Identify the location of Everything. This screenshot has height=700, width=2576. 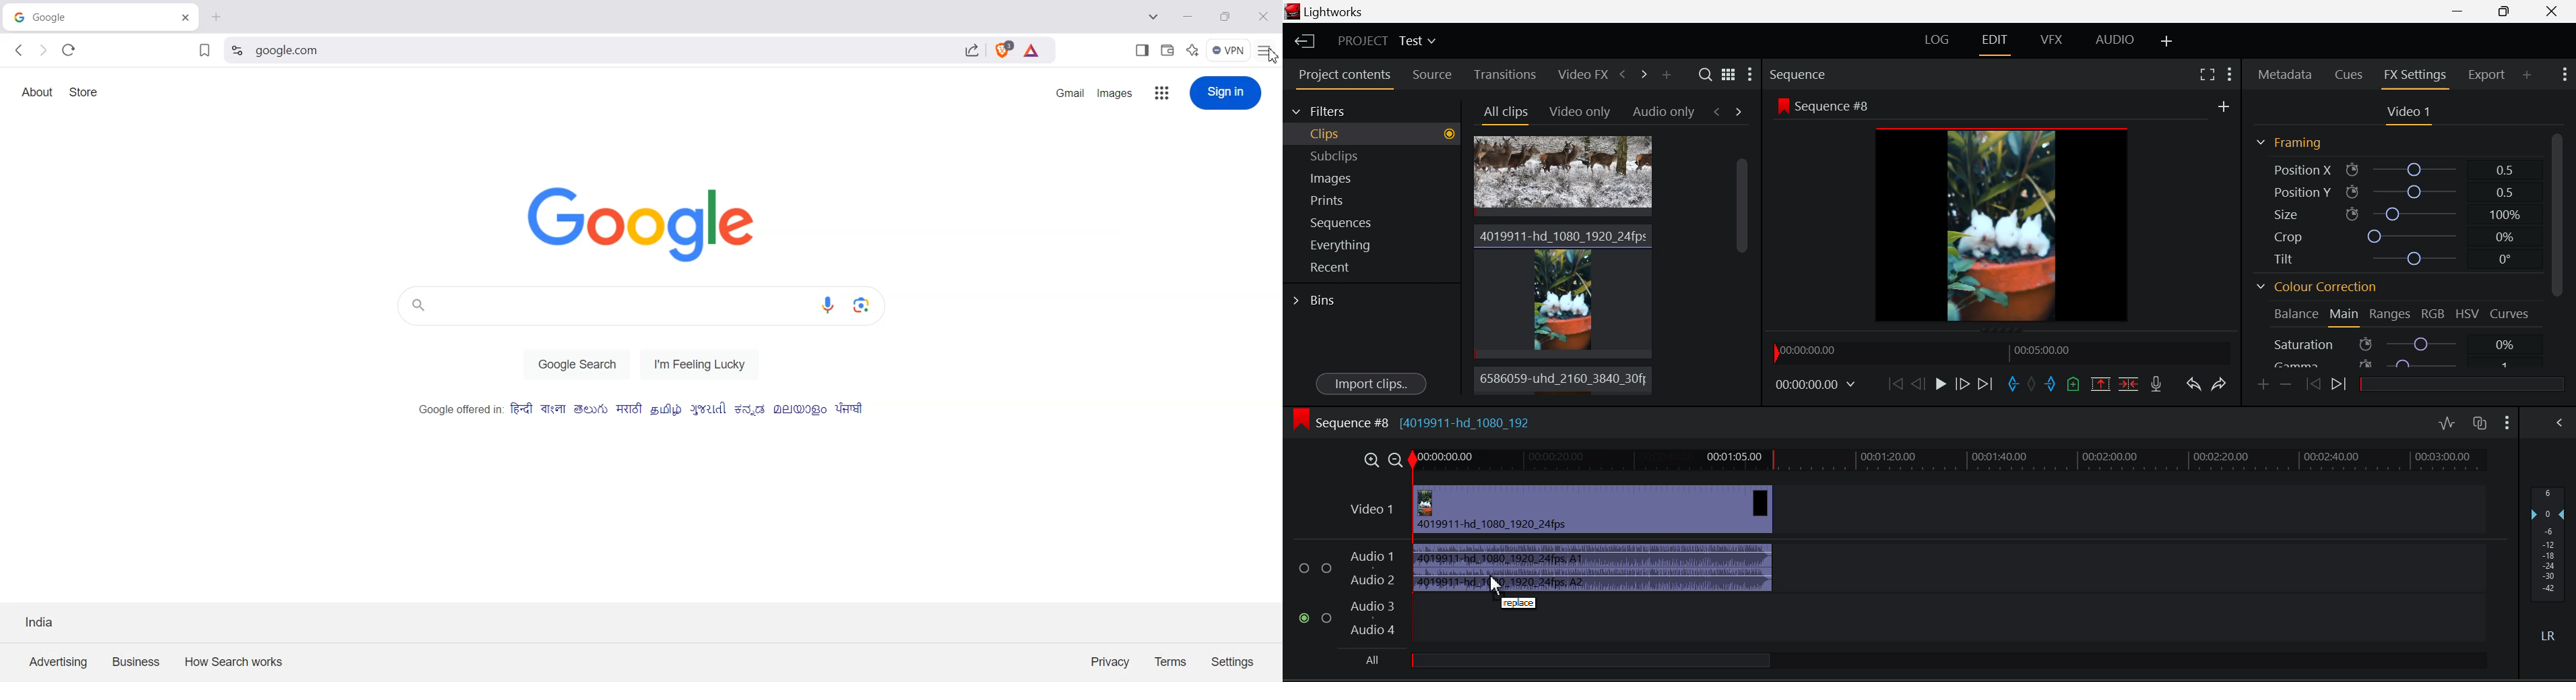
(1373, 245).